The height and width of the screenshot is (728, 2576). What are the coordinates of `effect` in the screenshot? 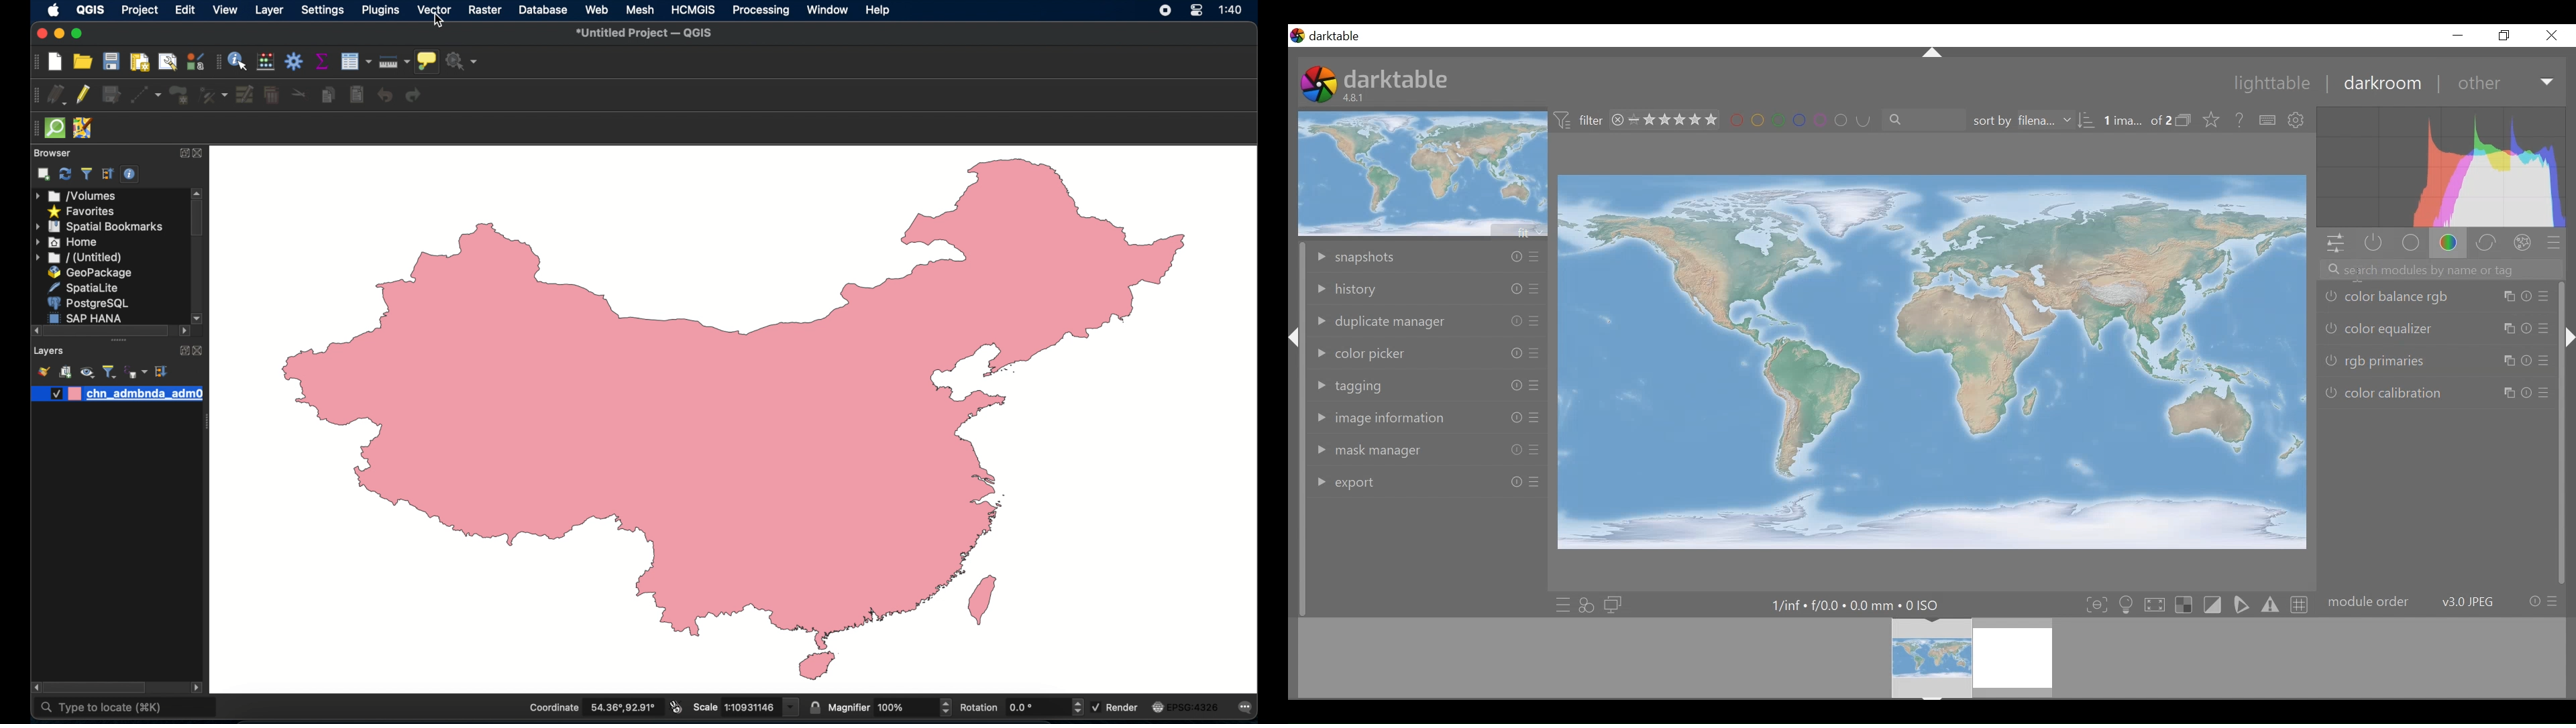 It's located at (2522, 241).